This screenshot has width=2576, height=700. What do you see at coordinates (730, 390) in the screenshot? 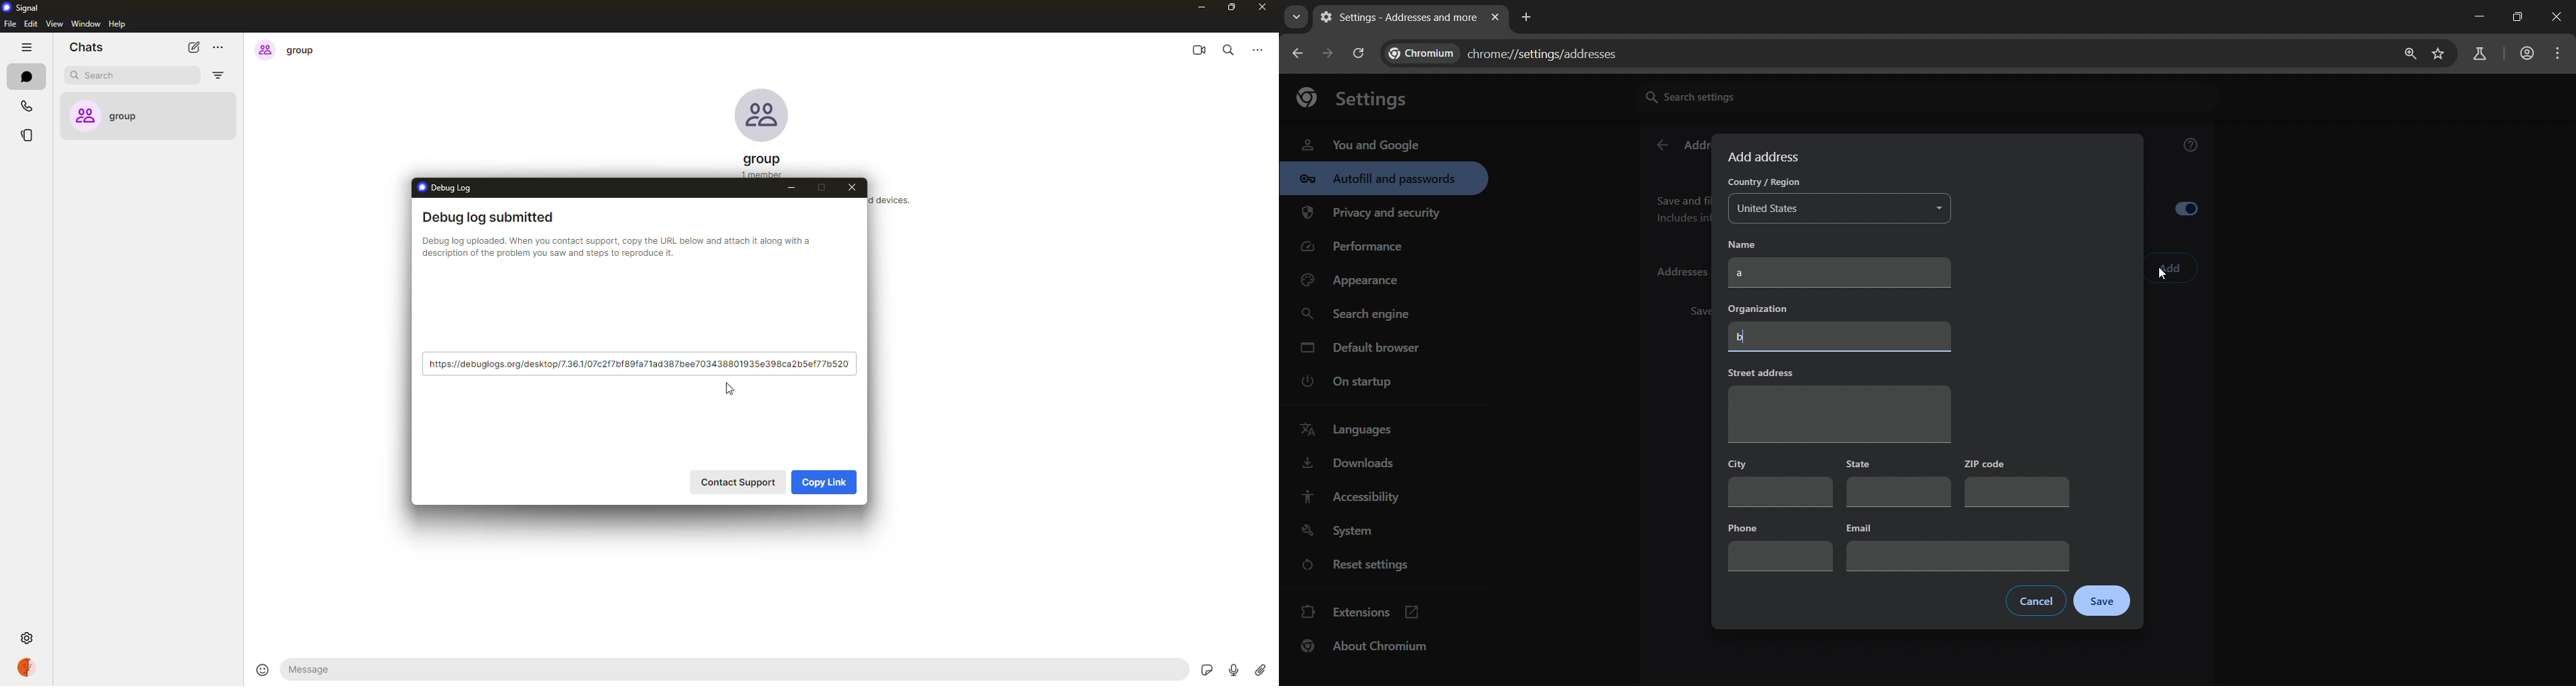
I see `cursor` at bounding box center [730, 390].